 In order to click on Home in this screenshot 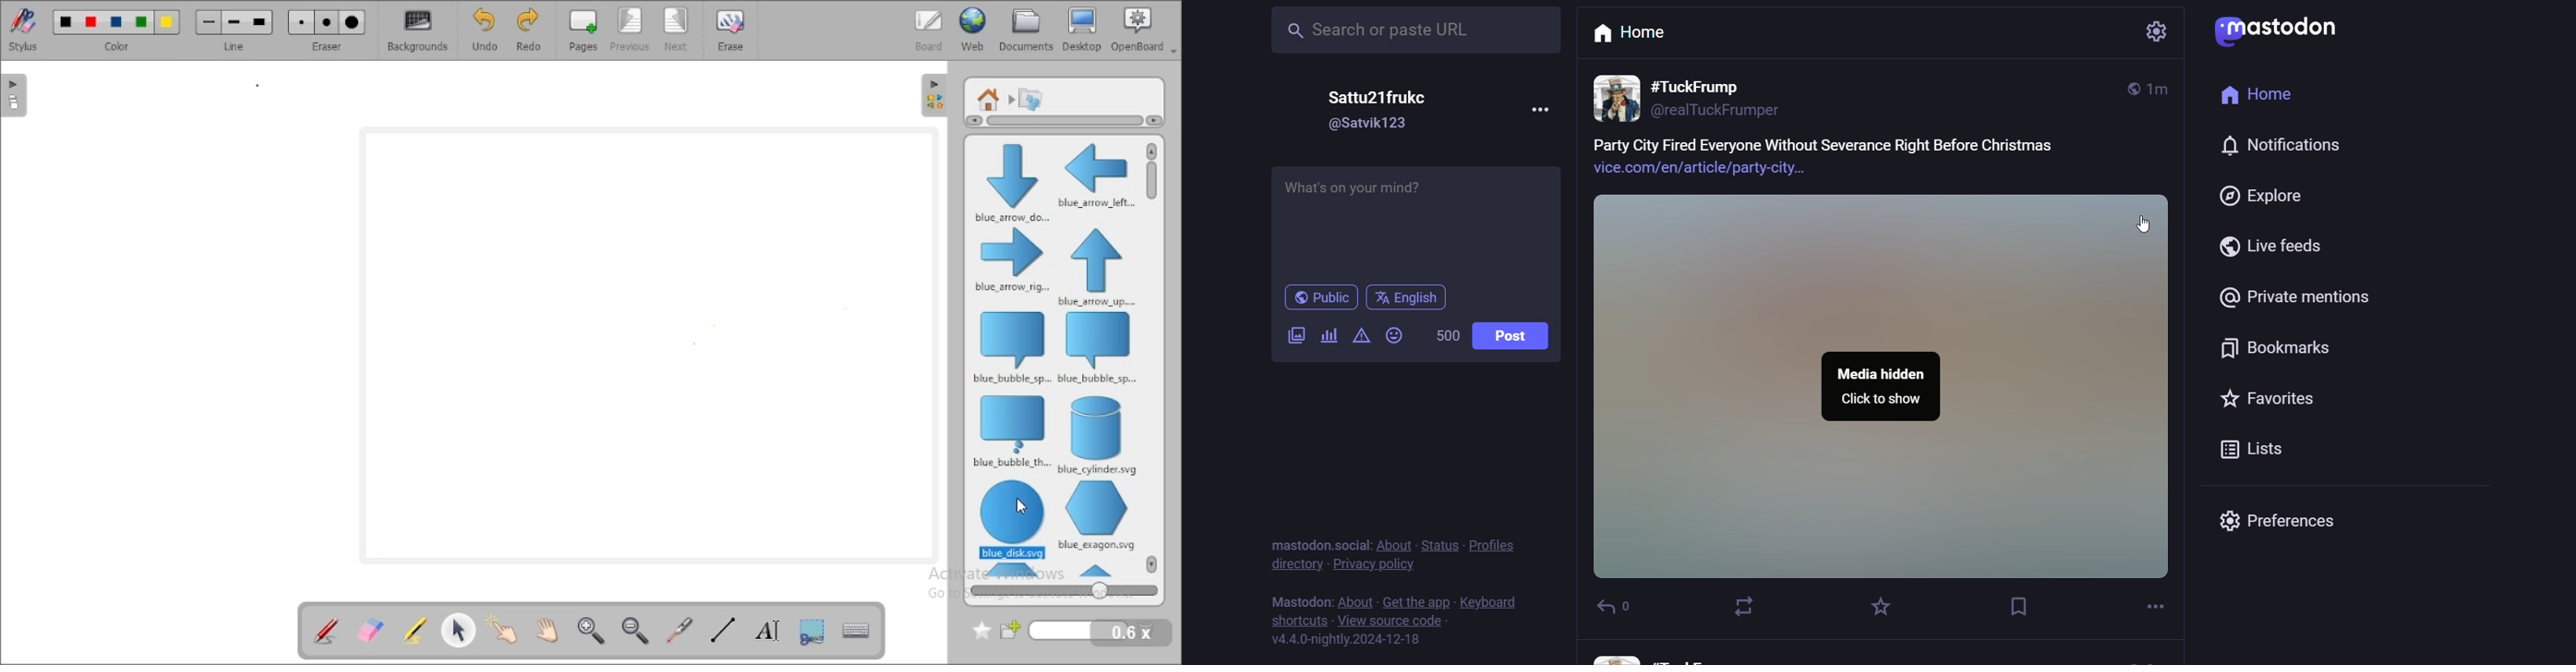, I will do `click(1639, 35)`.